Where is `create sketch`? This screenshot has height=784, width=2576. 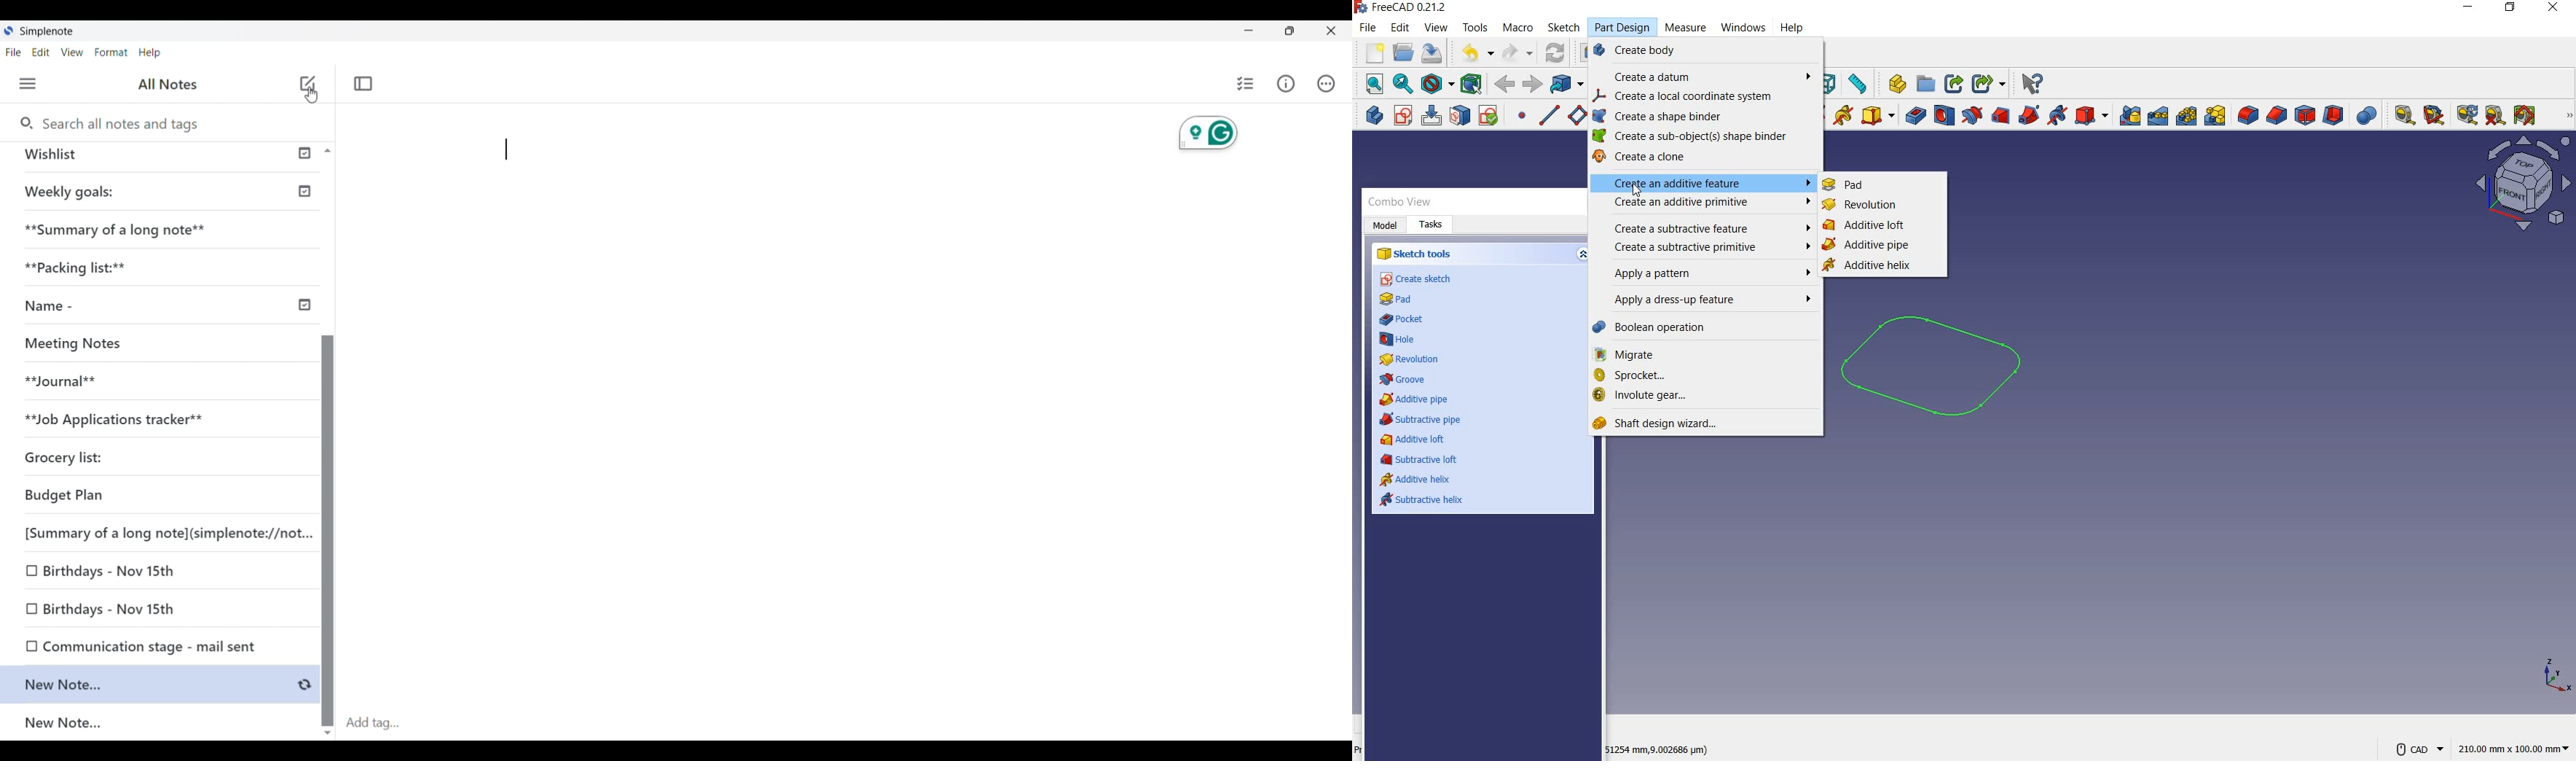 create sketch is located at coordinates (1417, 279).